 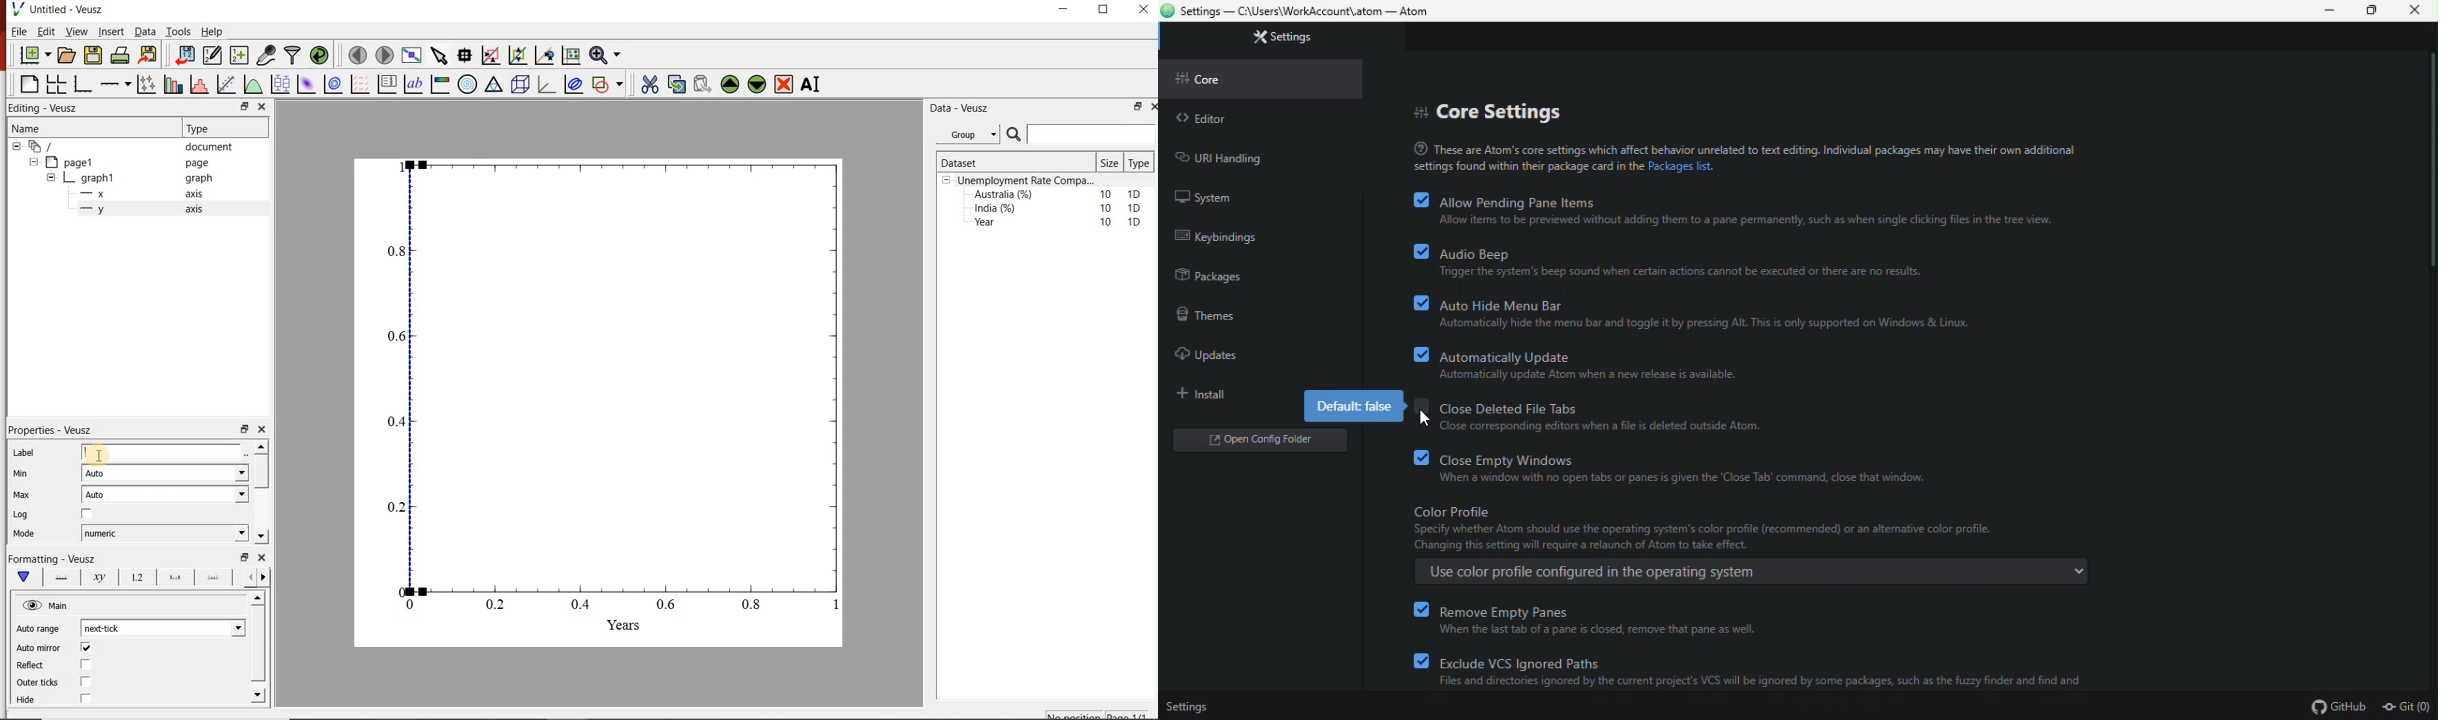 I want to click on Auto, so click(x=166, y=473).